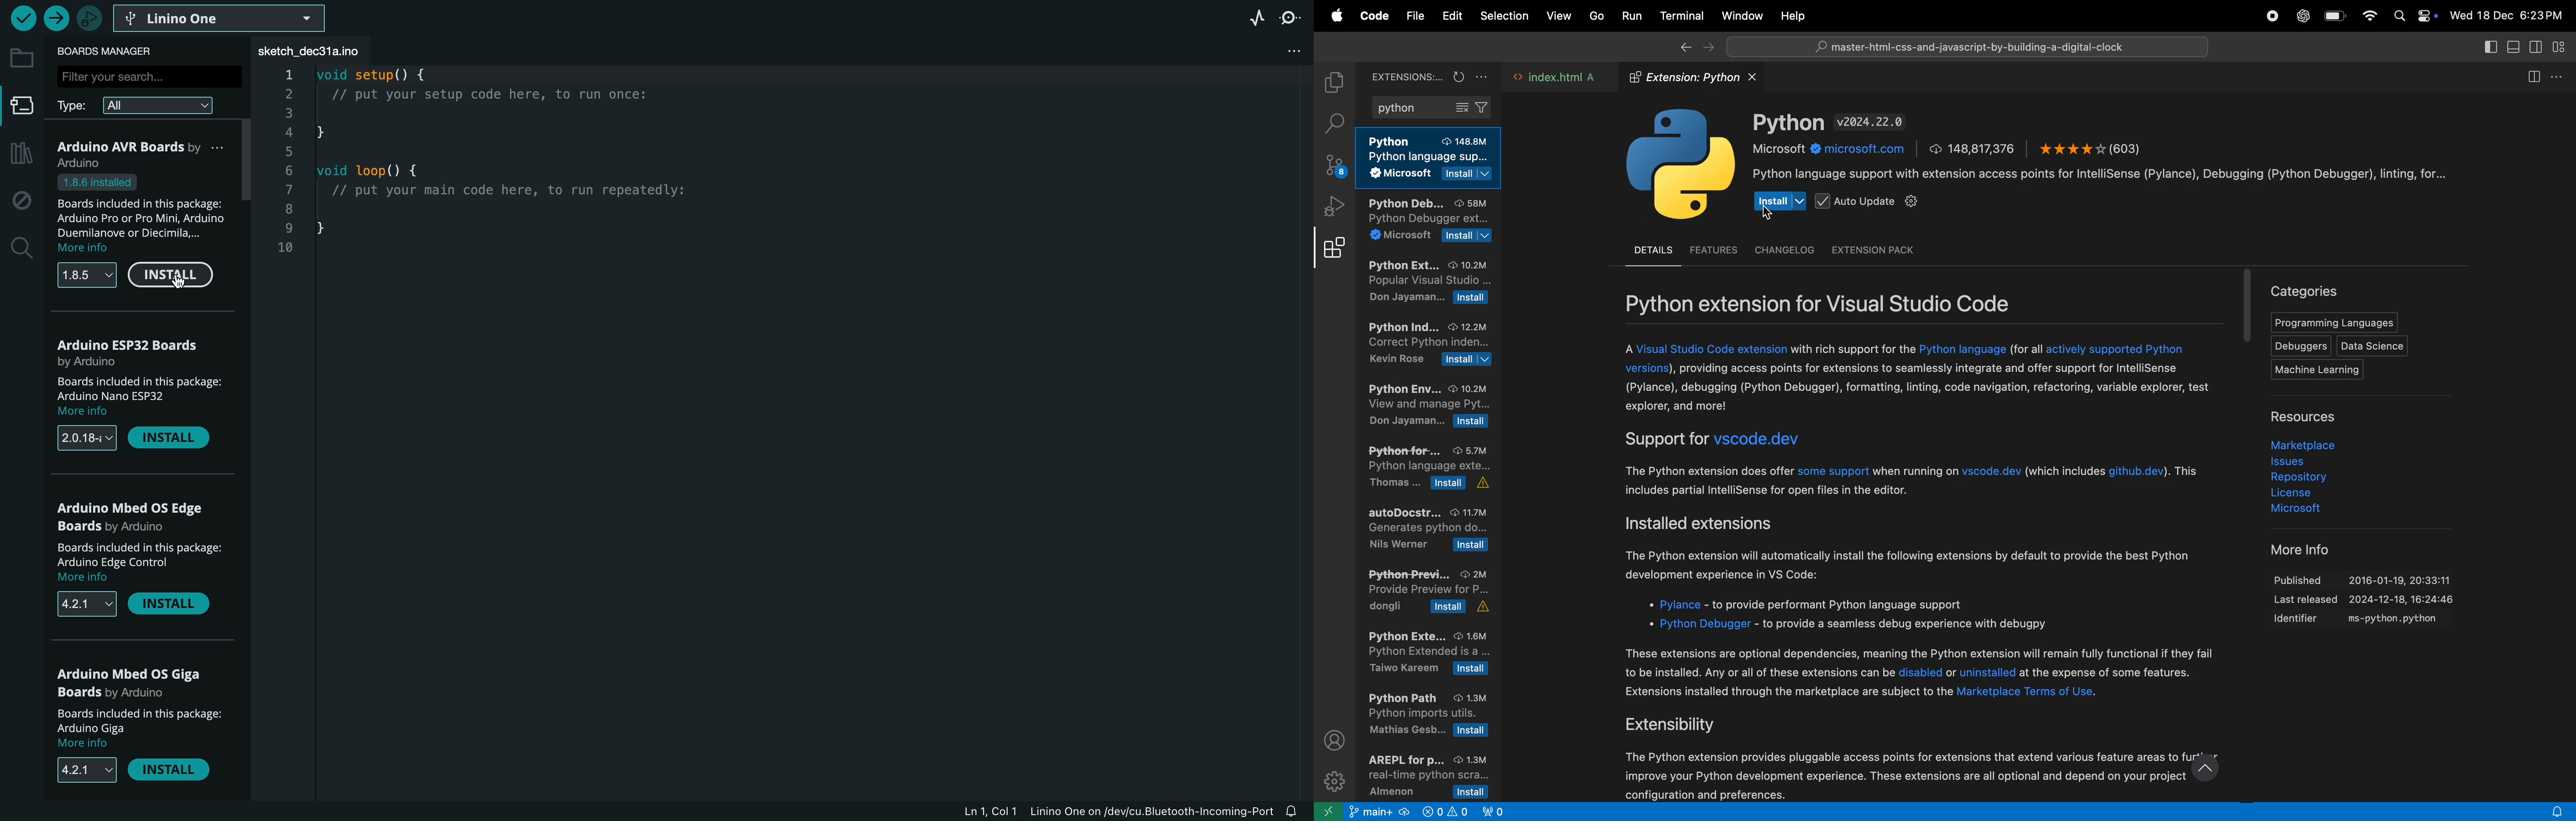  What do you see at coordinates (1833, 149) in the screenshot?
I see `url` at bounding box center [1833, 149].